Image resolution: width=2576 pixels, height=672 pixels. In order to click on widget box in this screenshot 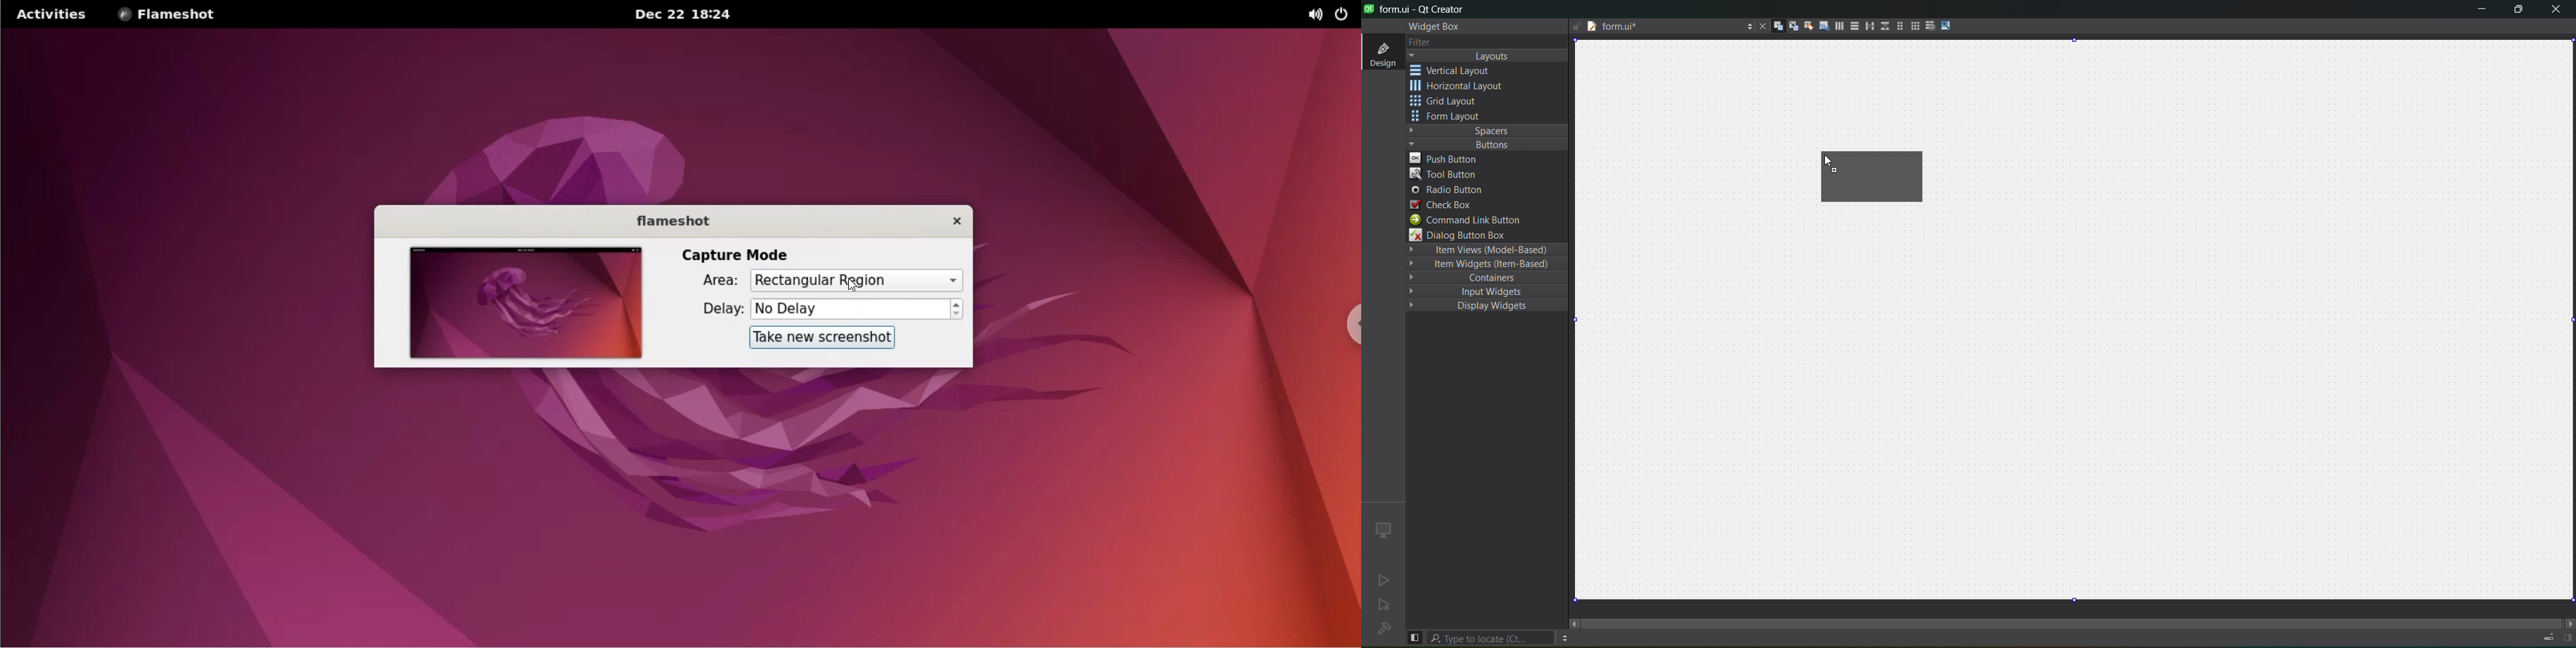, I will do `click(1432, 26)`.